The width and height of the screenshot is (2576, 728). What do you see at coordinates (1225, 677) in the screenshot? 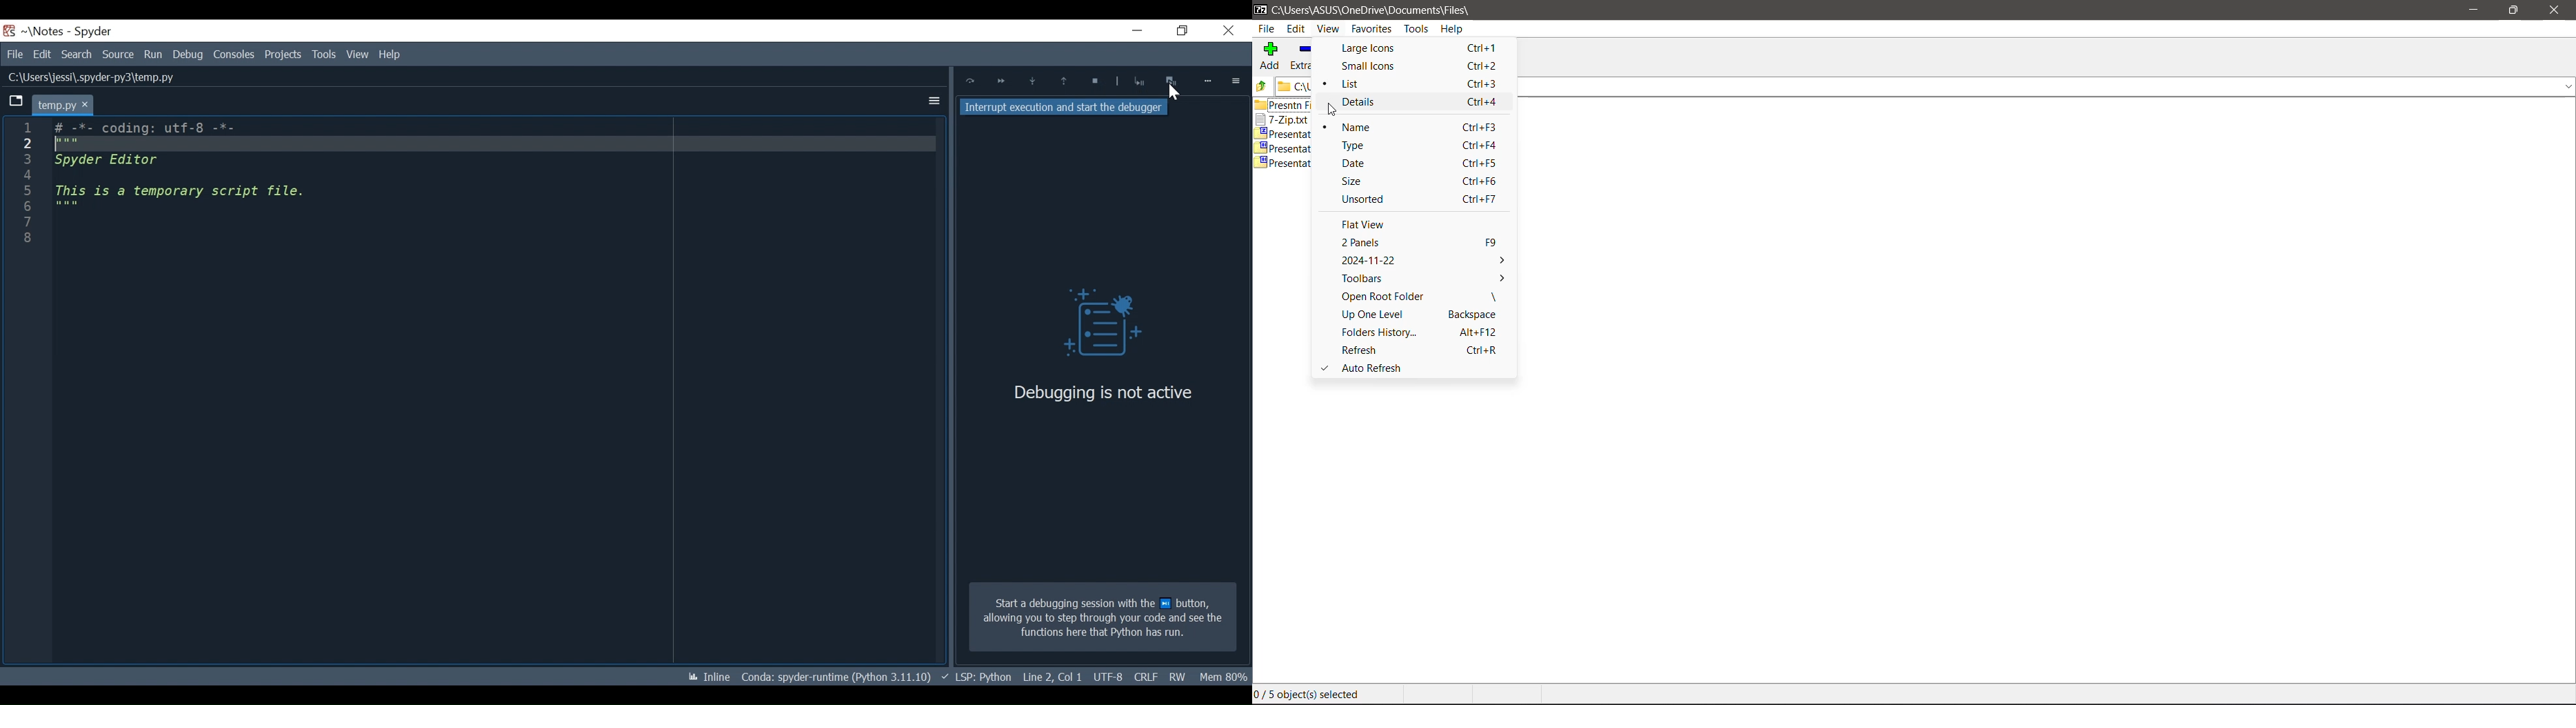
I see `Memory Usage` at bounding box center [1225, 677].